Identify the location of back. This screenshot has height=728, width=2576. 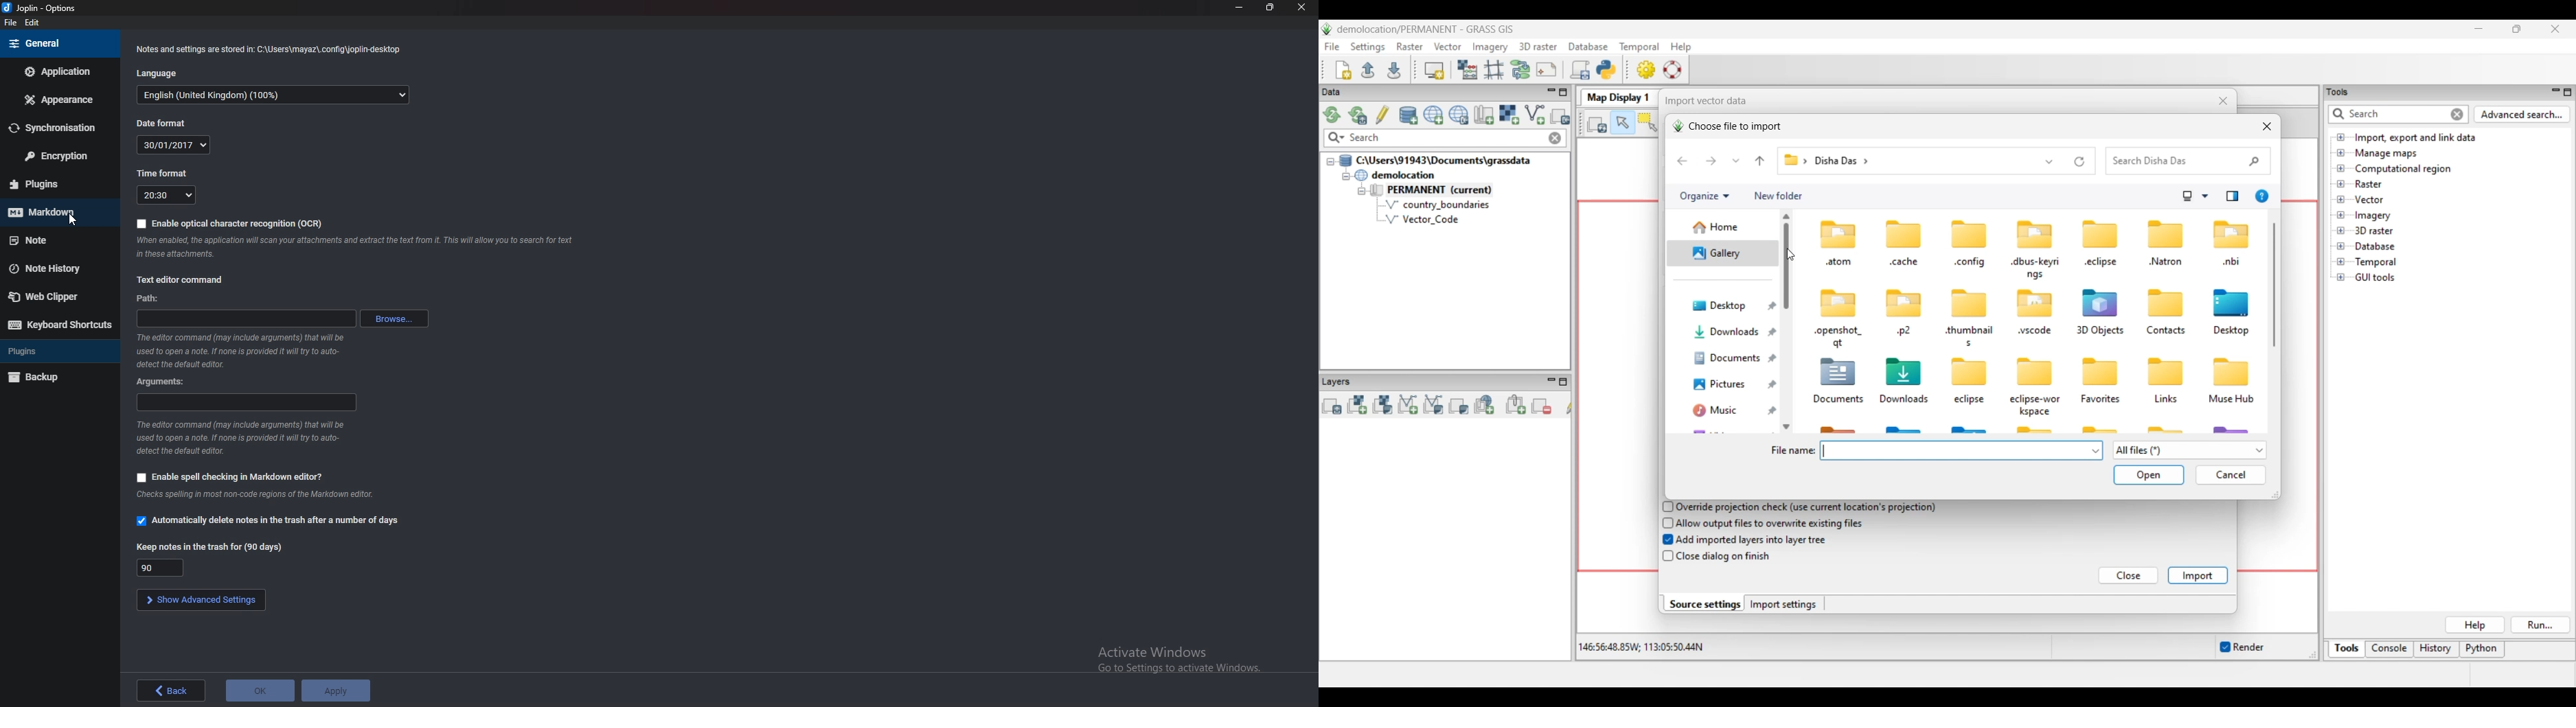
(171, 691).